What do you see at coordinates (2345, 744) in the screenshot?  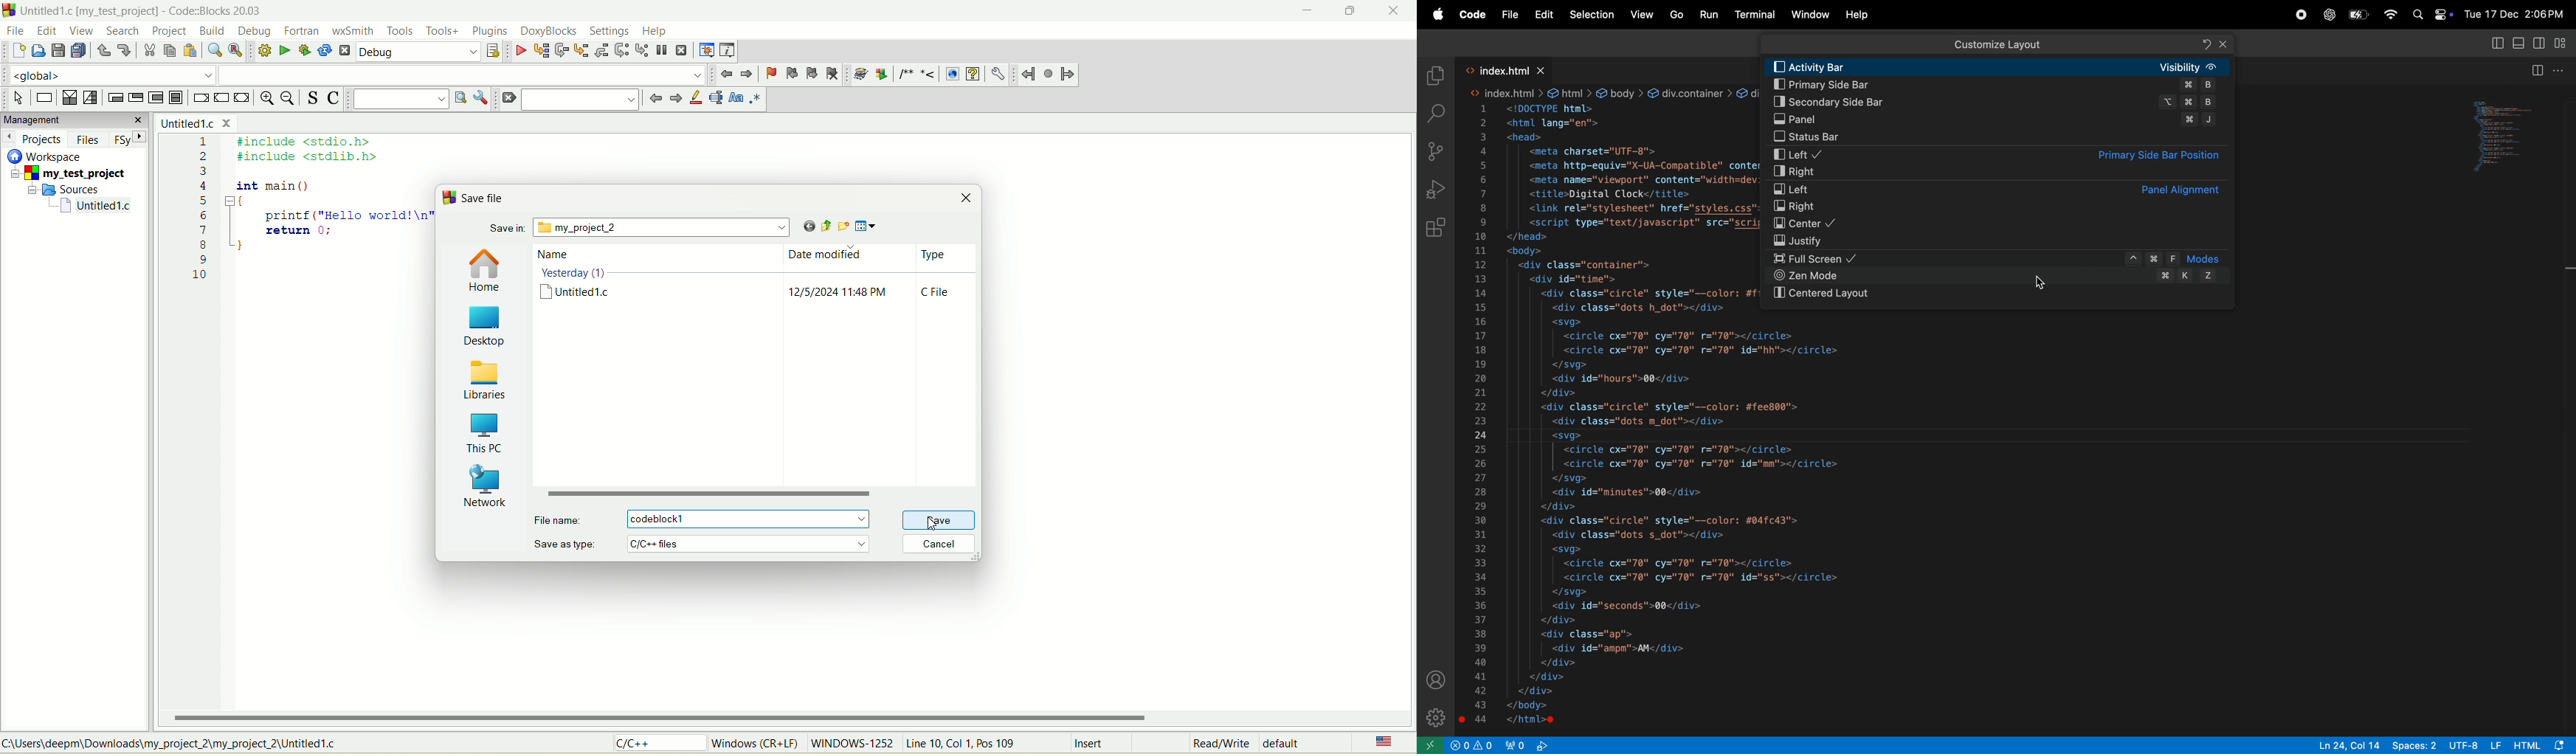 I see `ln 24, col 14` at bounding box center [2345, 744].